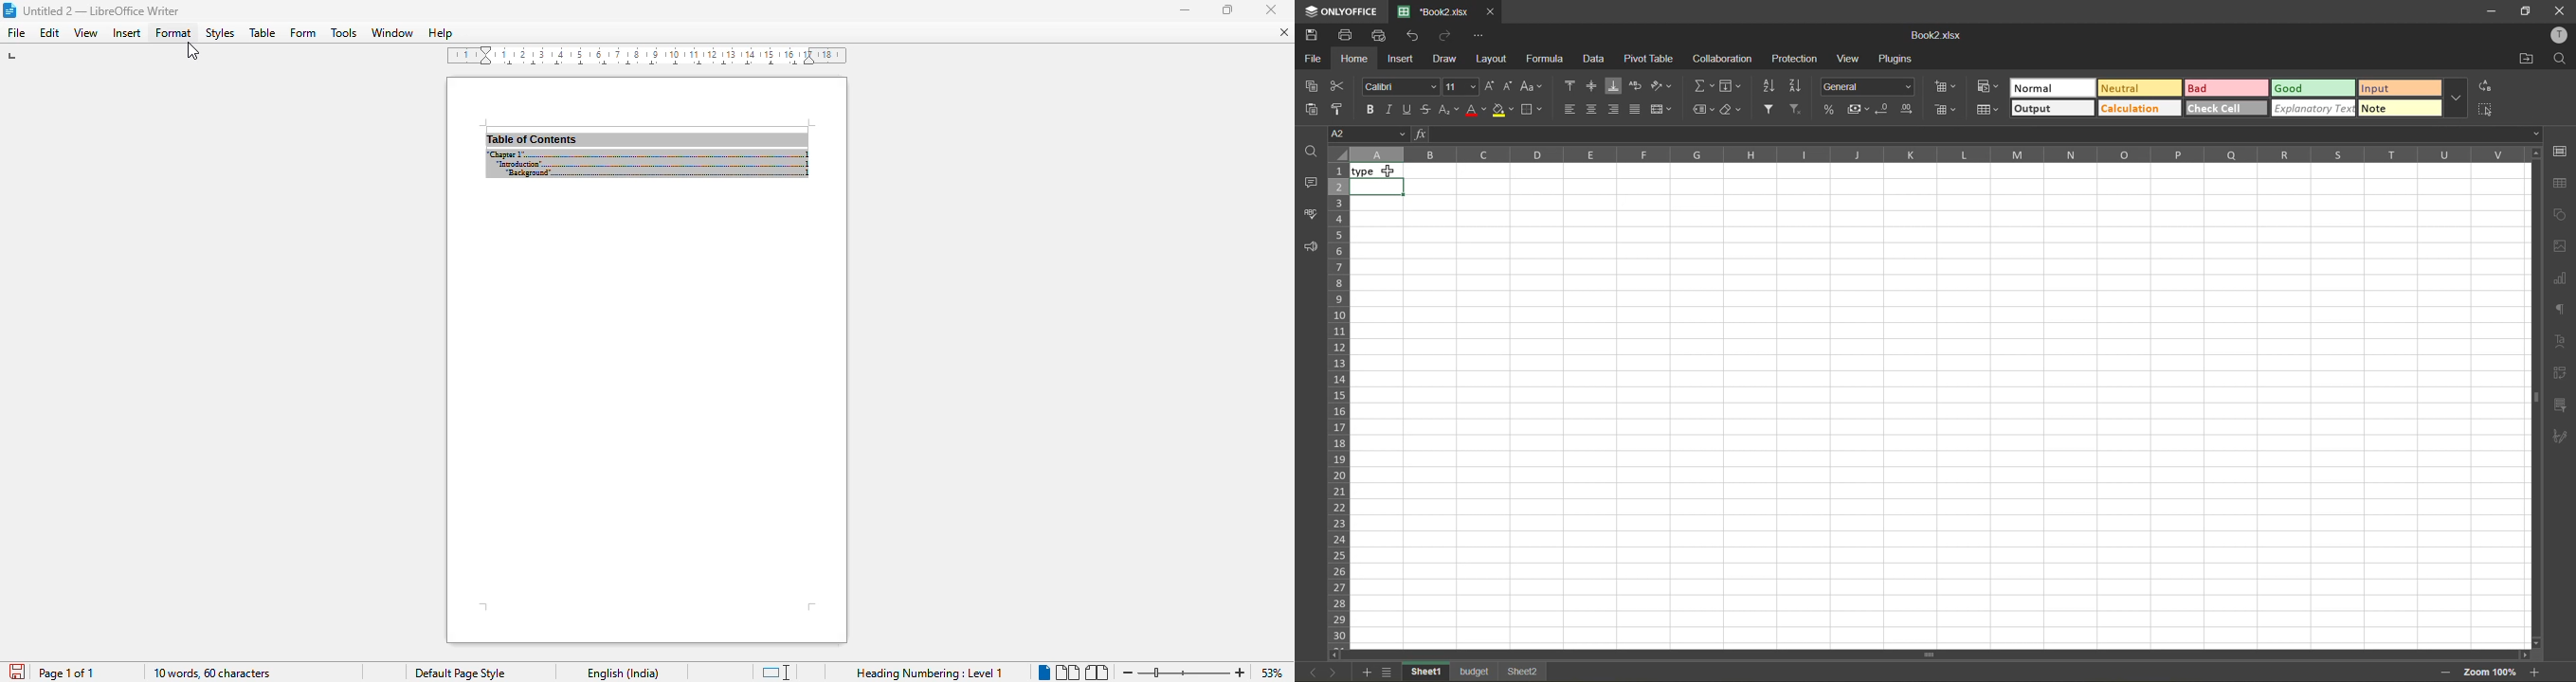  What do you see at coordinates (2528, 57) in the screenshot?
I see `open location` at bounding box center [2528, 57].